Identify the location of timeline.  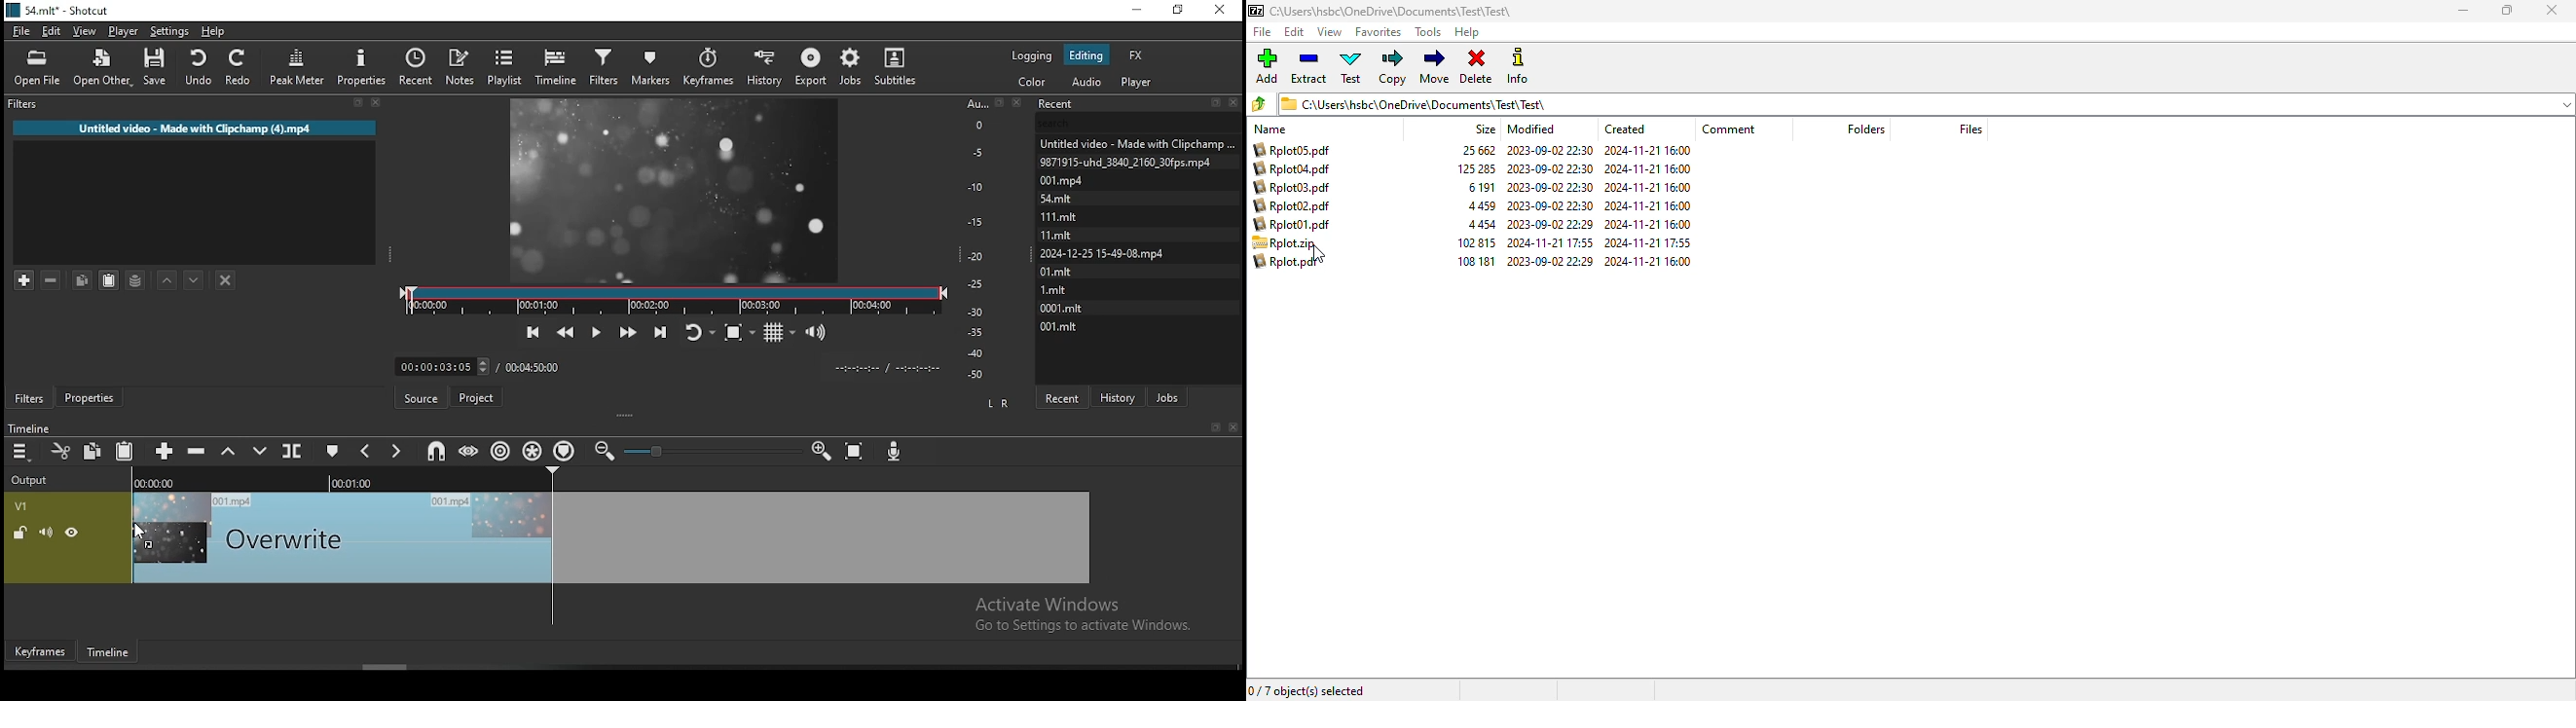
(104, 651).